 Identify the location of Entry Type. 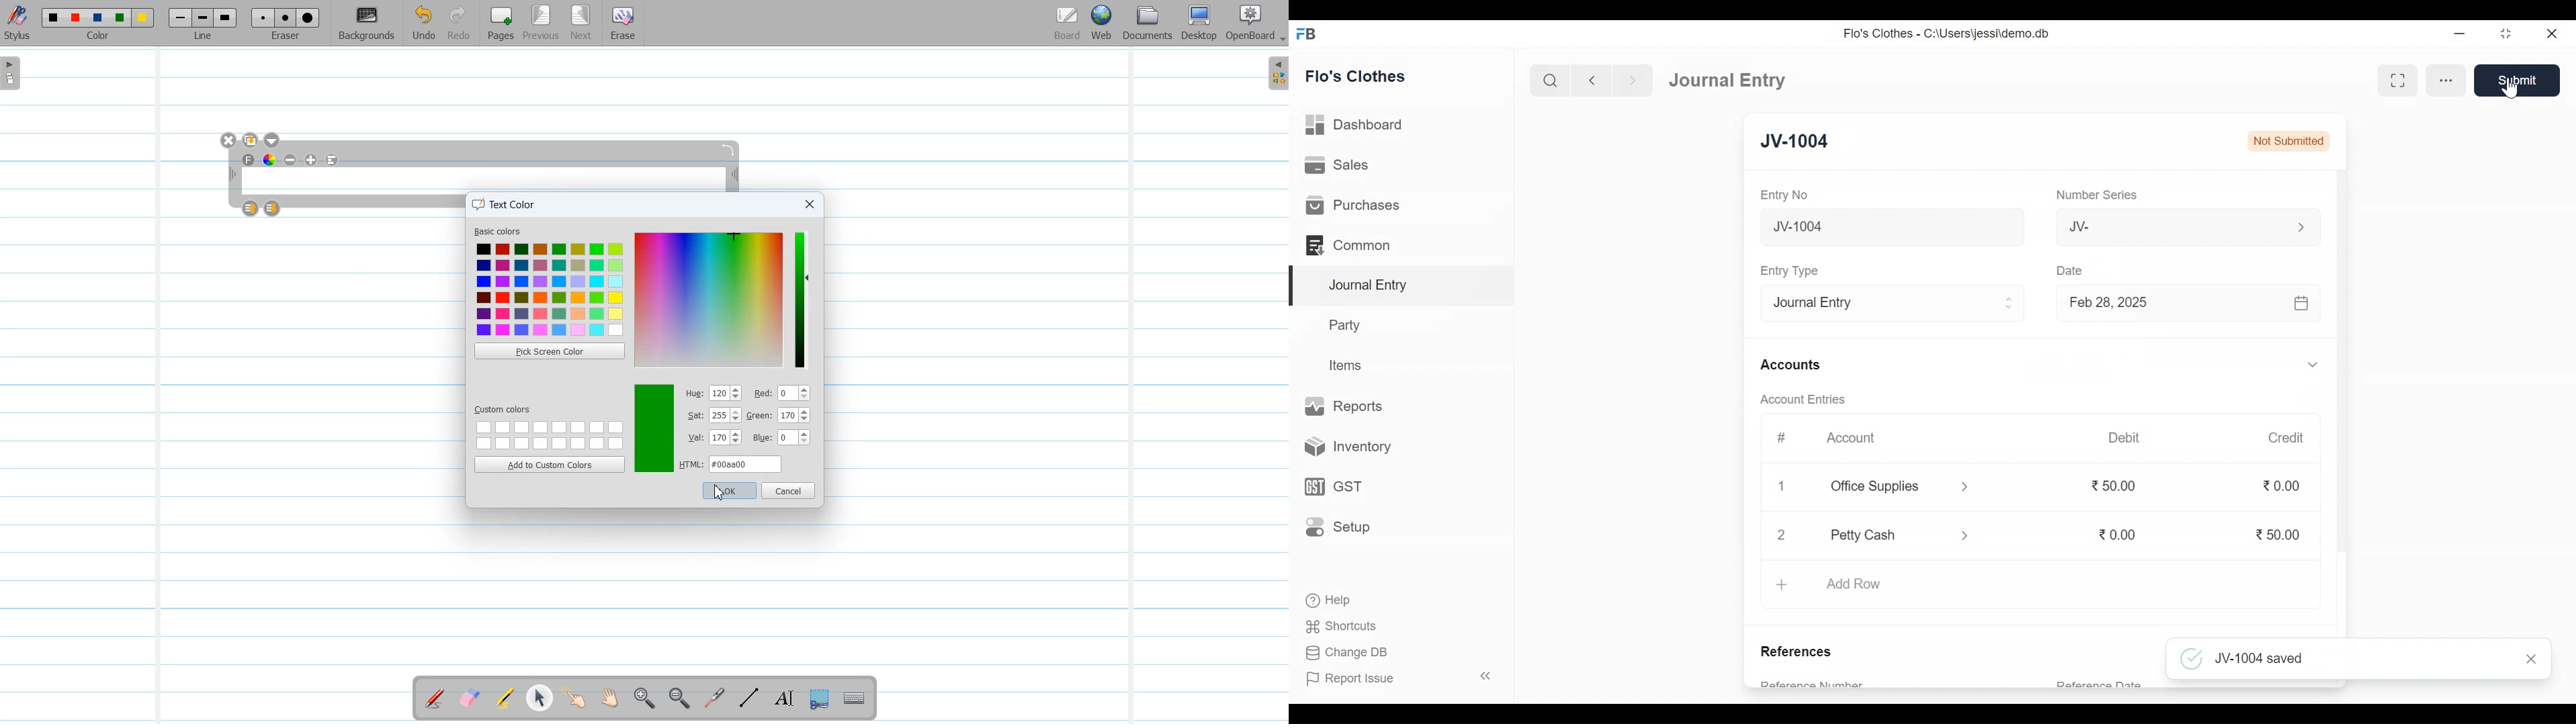
(1882, 304).